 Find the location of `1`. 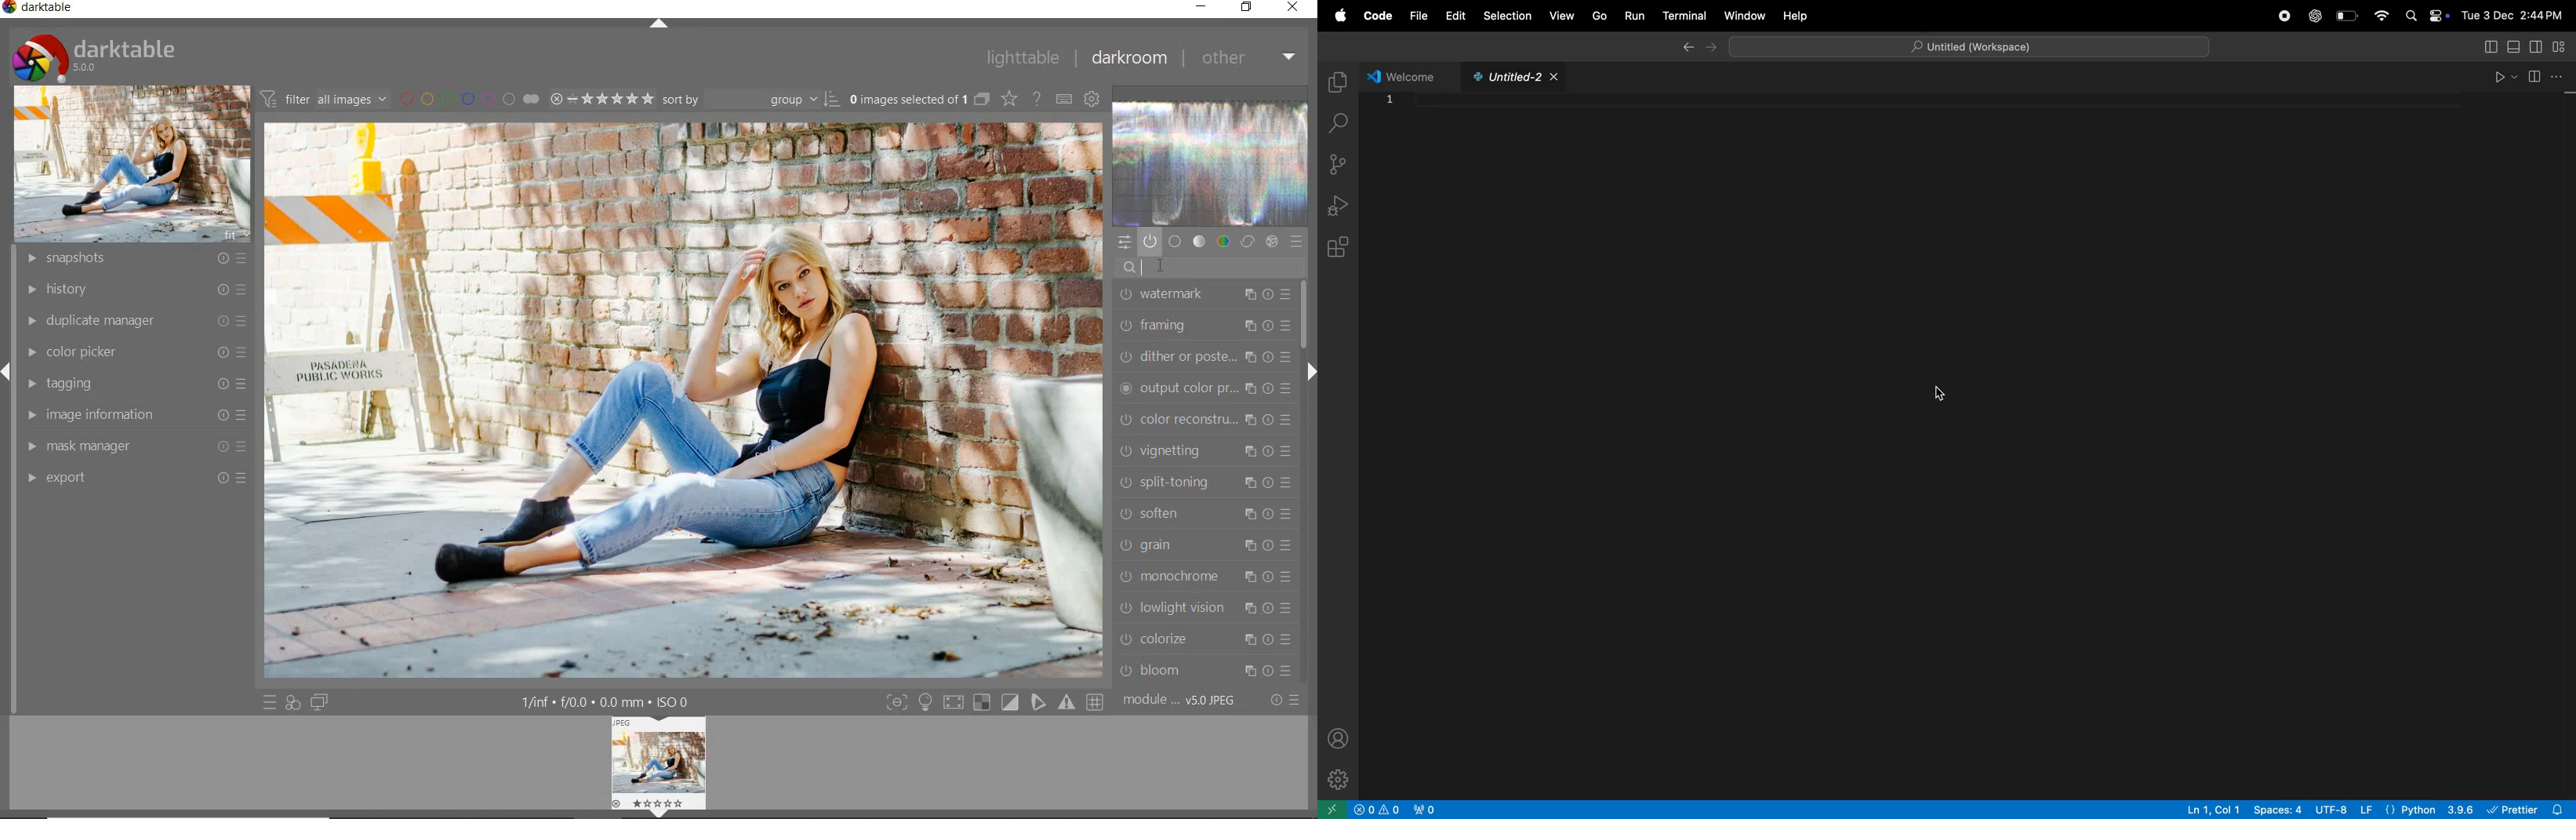

1 is located at coordinates (1391, 98).